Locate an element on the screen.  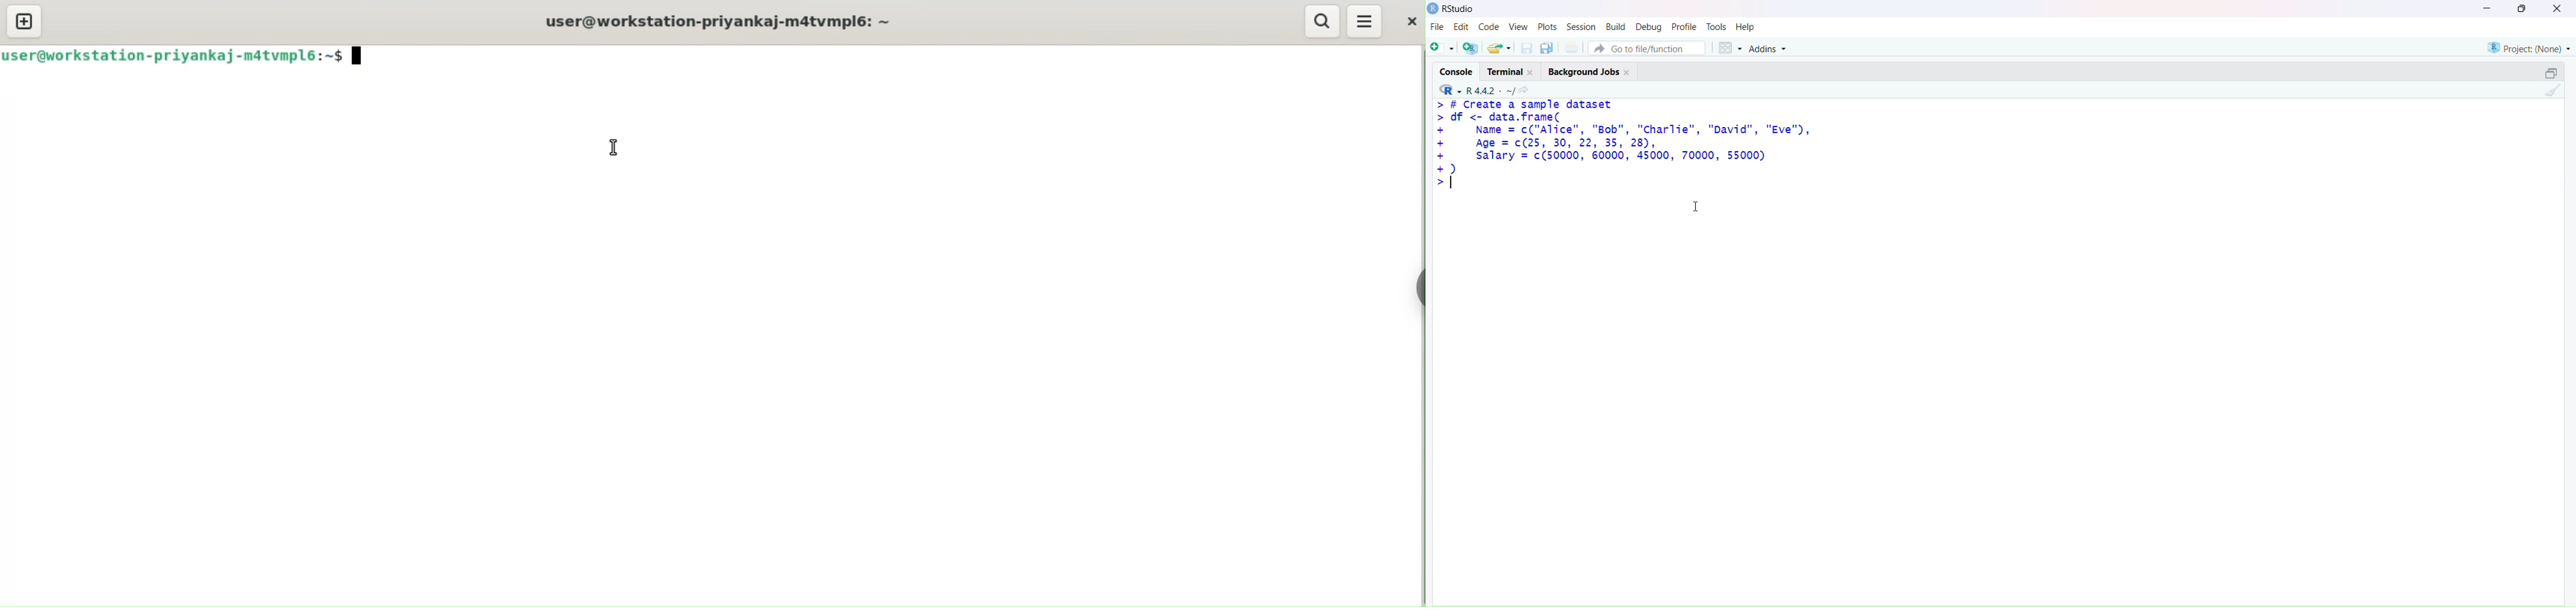
cursor is located at coordinates (1697, 206).